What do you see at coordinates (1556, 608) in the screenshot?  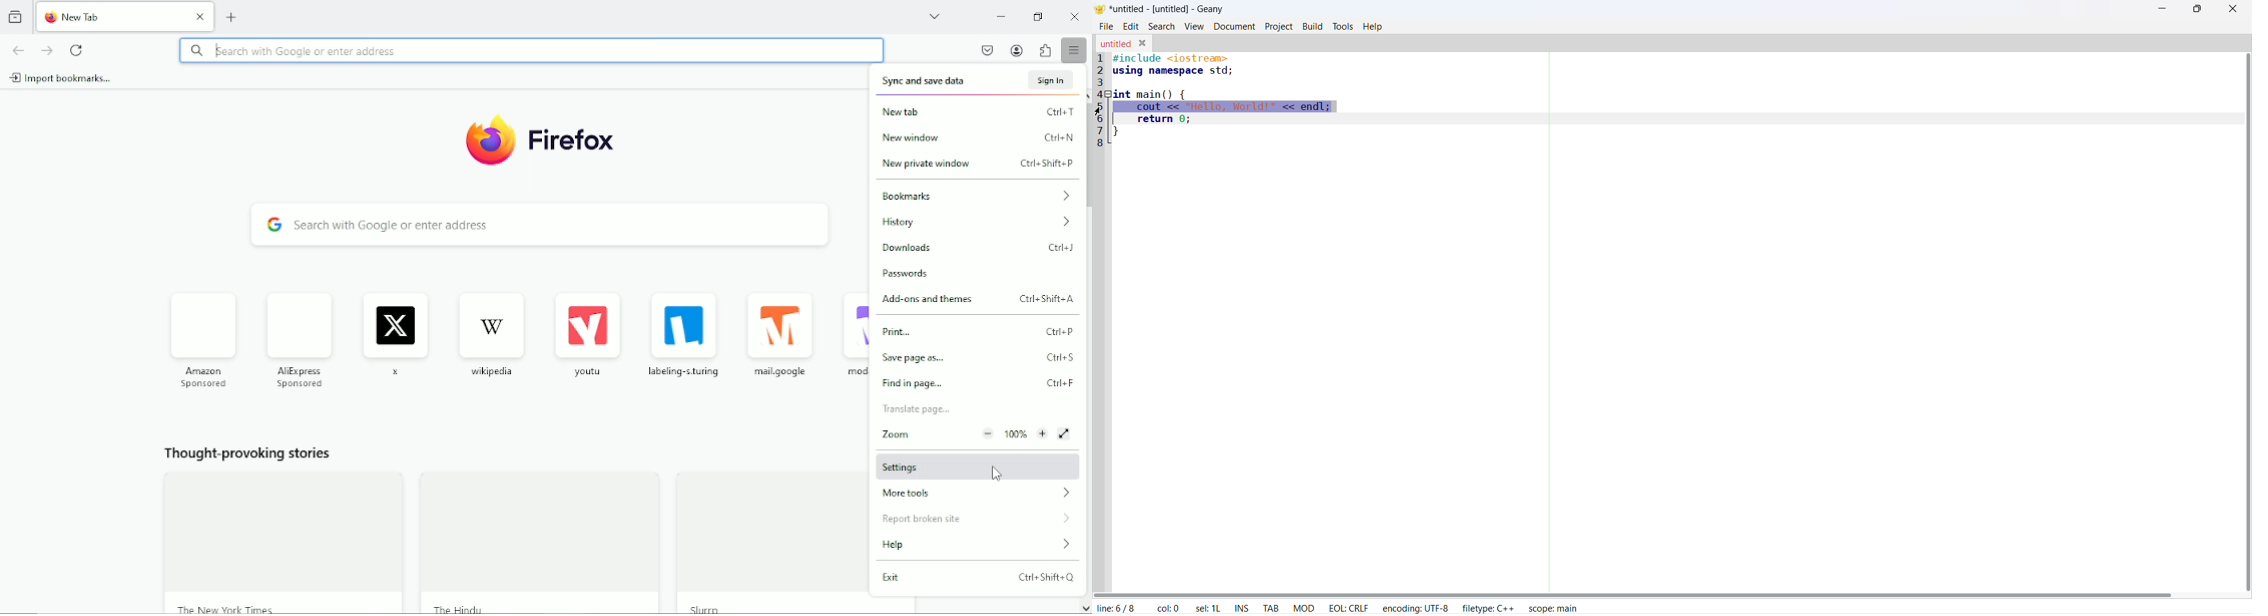 I see `scope: main` at bounding box center [1556, 608].